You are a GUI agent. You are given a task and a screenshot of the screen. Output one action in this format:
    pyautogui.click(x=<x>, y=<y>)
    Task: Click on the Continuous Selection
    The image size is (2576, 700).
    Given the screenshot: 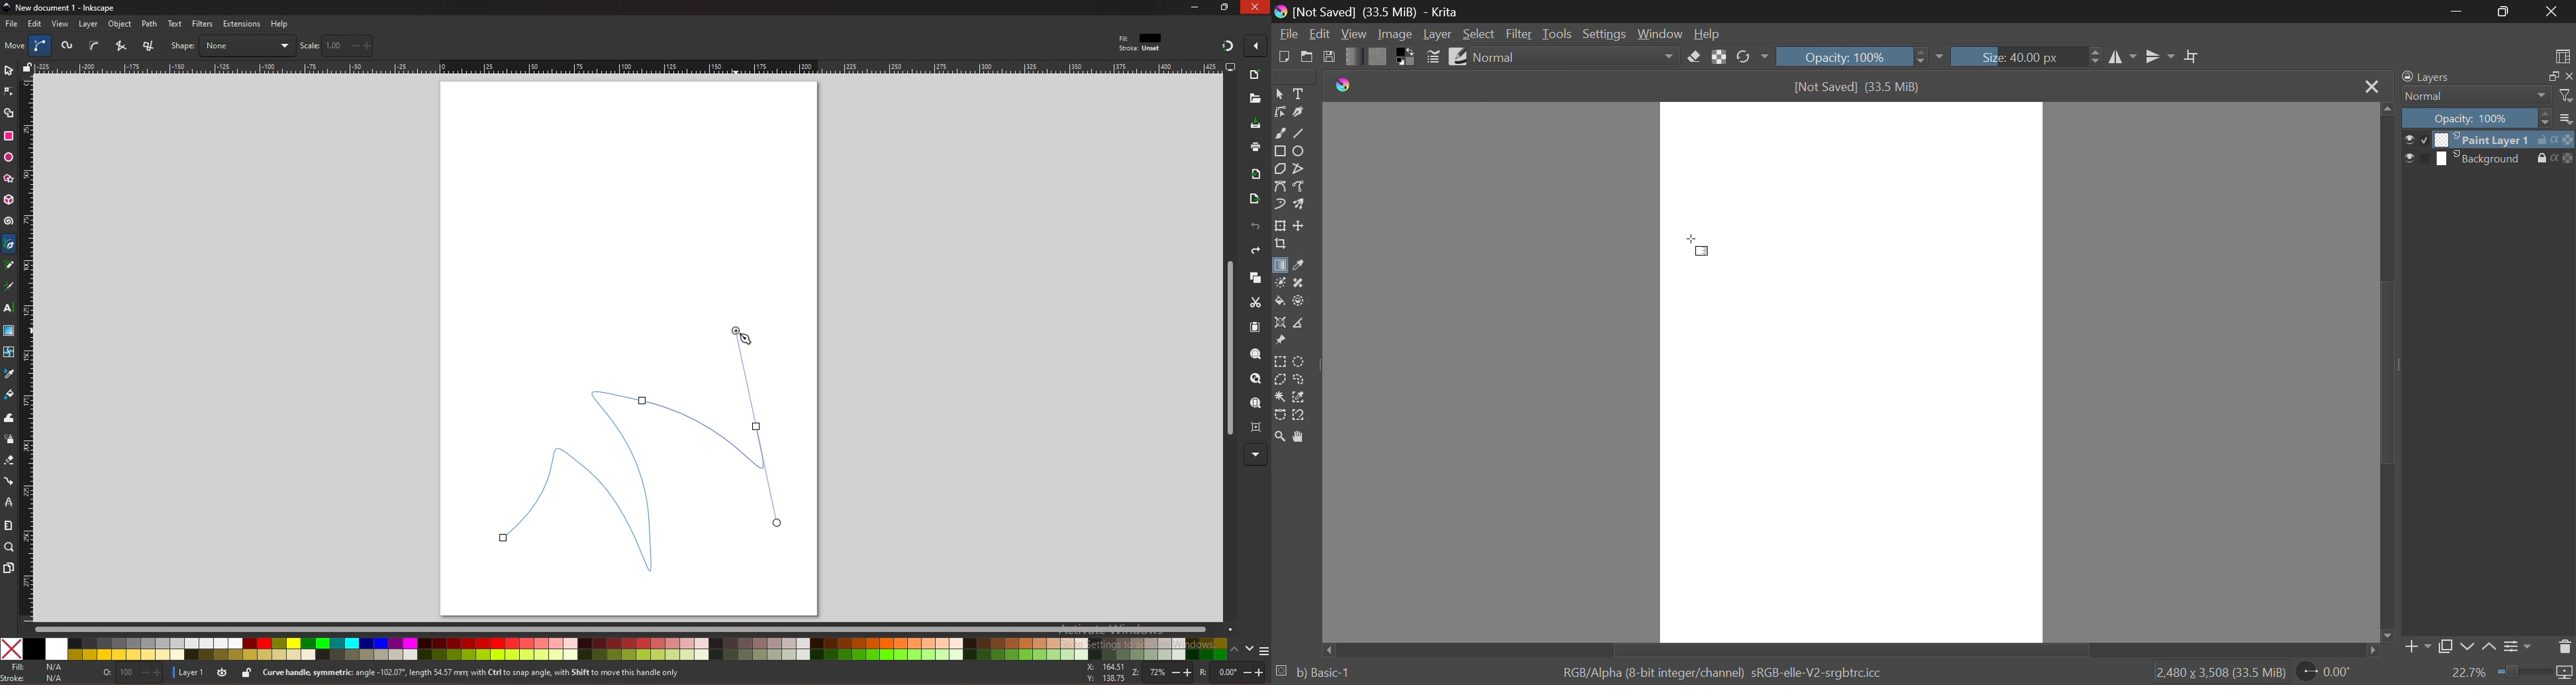 What is the action you would take?
    pyautogui.click(x=1280, y=396)
    